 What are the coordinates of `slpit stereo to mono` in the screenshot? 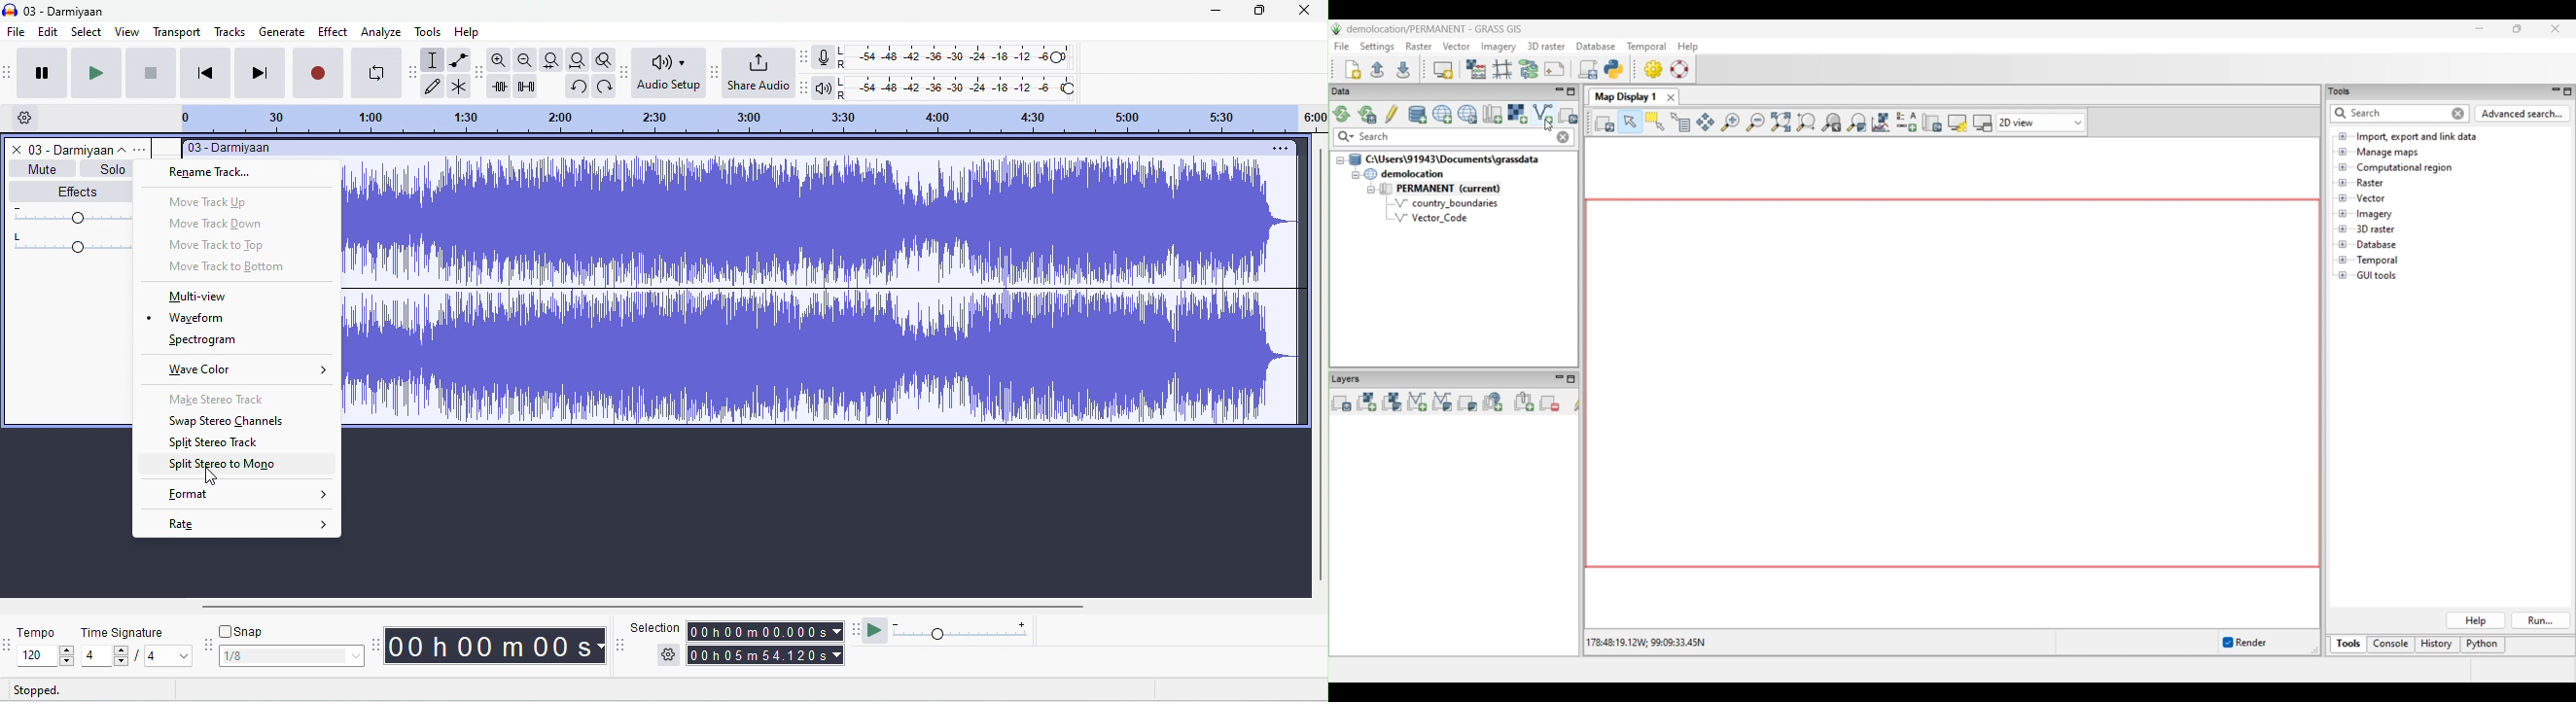 It's located at (228, 464).